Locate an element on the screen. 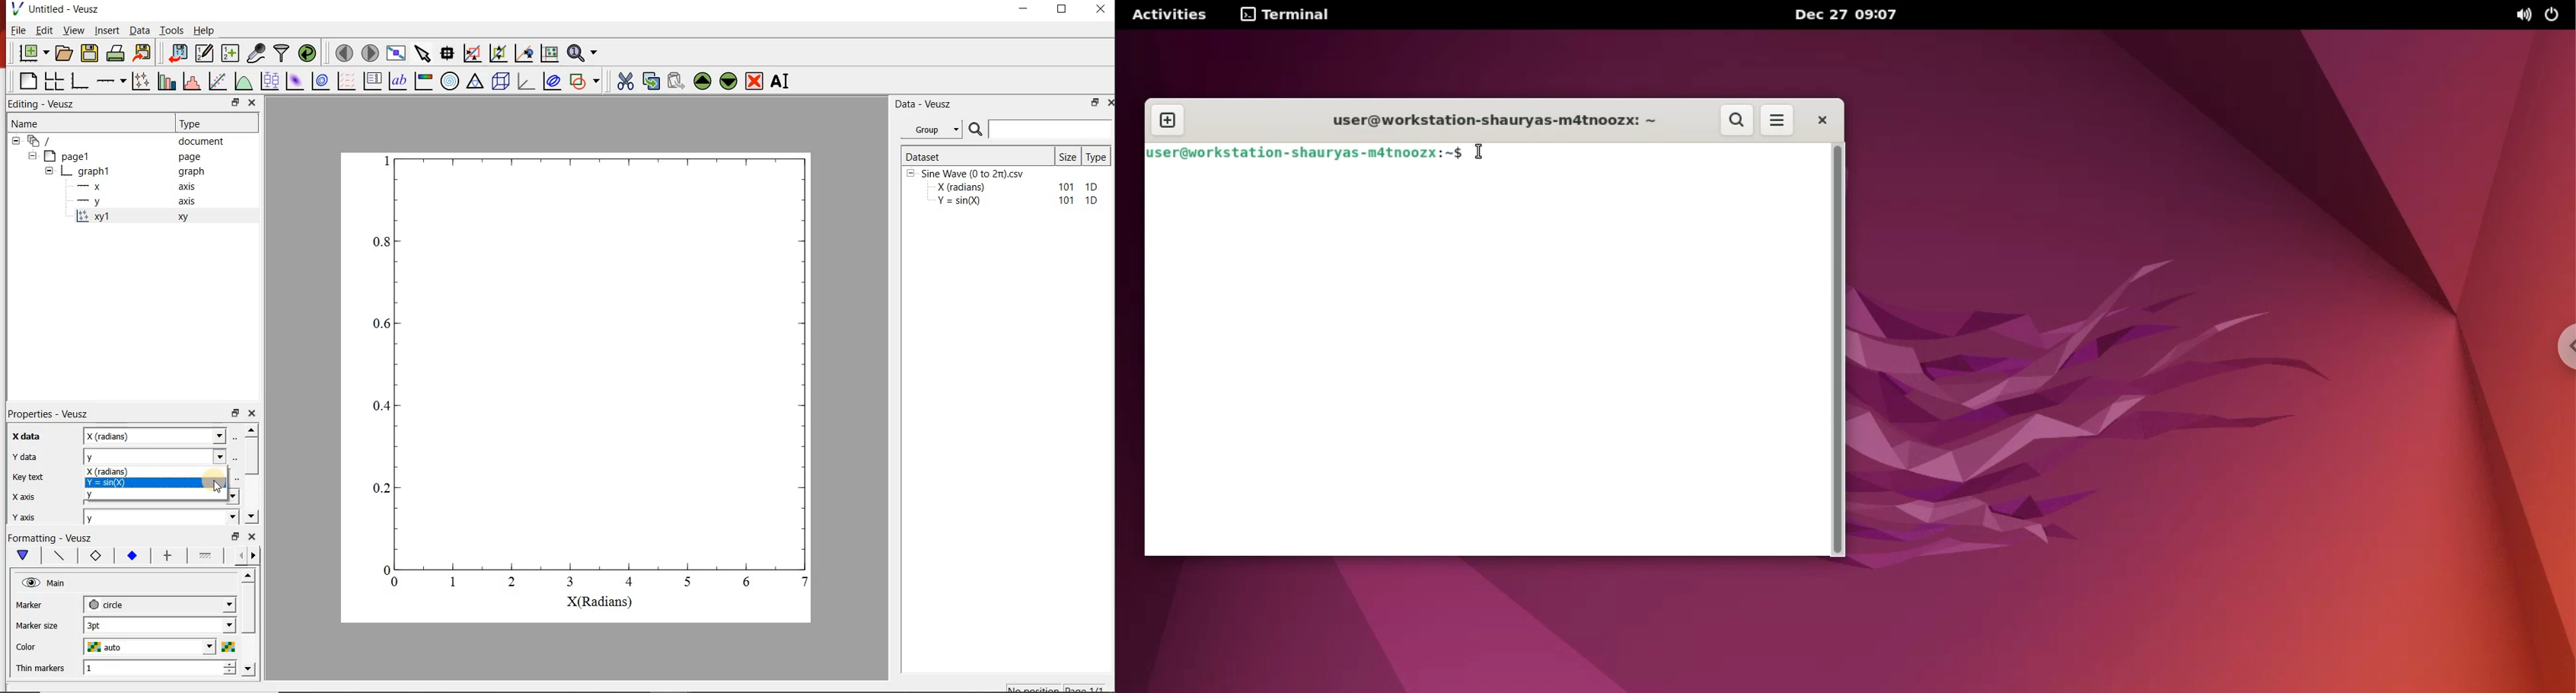  Close is located at coordinates (253, 536).